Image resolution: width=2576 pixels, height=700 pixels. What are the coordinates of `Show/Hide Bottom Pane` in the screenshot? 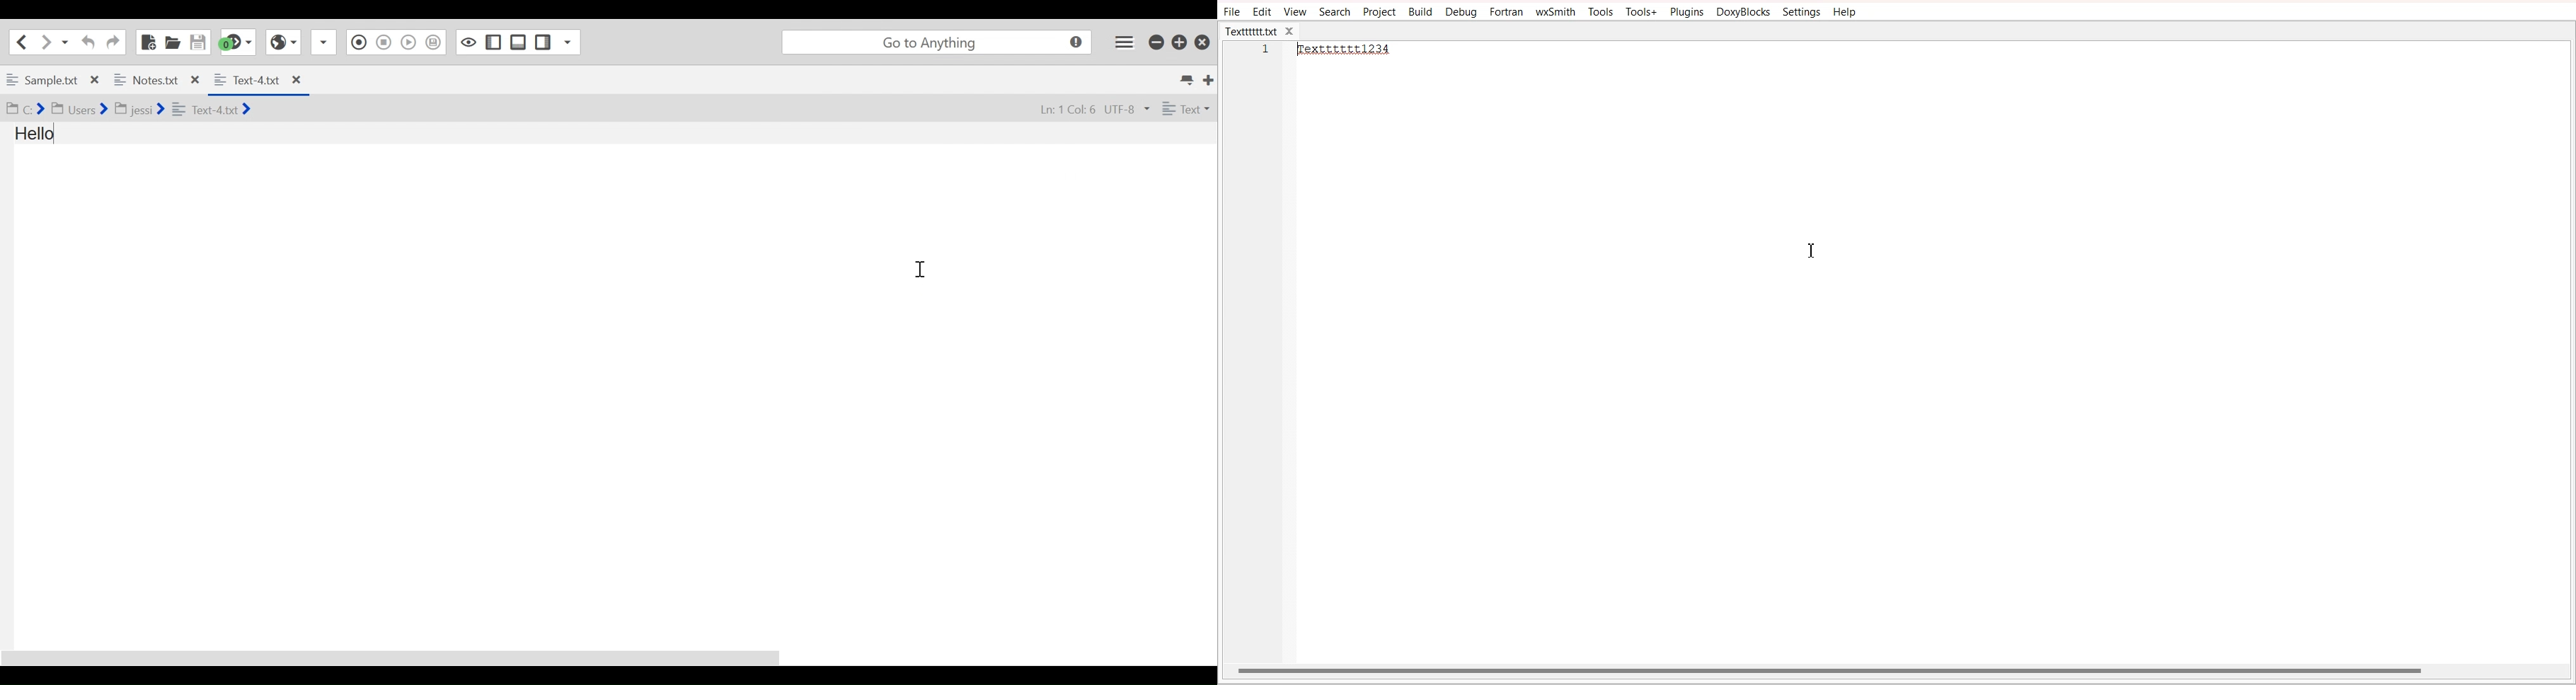 It's located at (519, 42).